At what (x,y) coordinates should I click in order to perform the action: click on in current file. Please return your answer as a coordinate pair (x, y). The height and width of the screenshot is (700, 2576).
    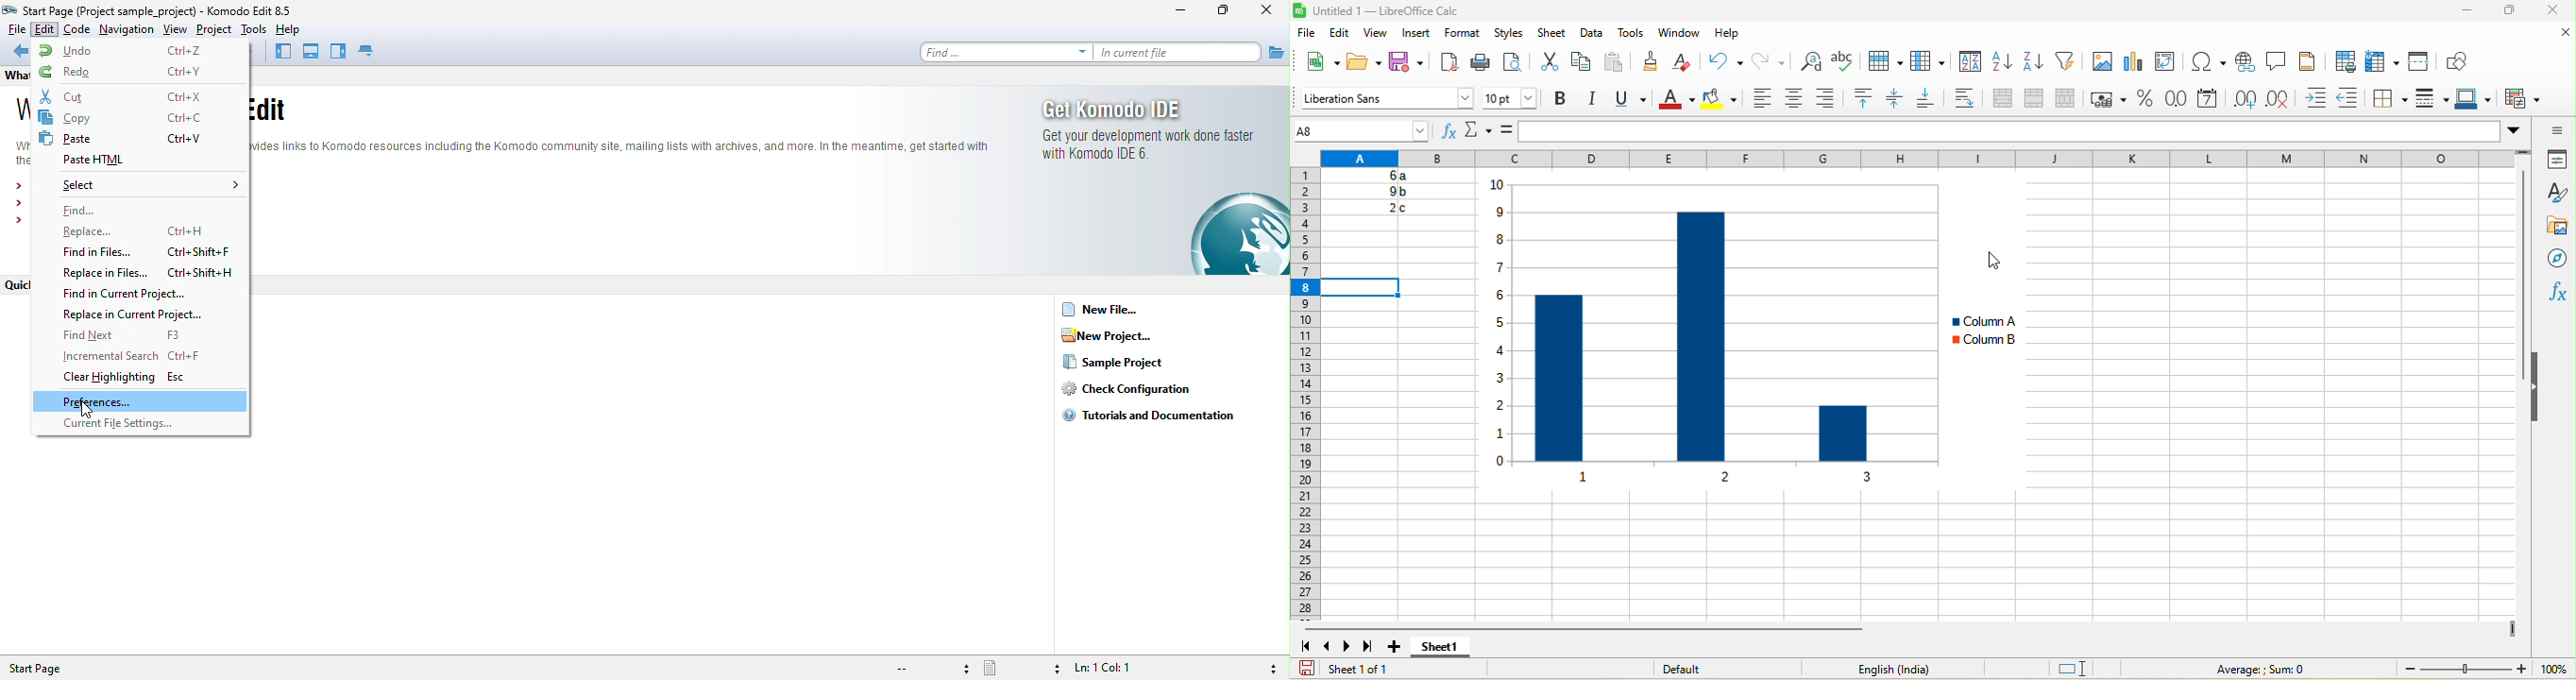
    Looking at the image, I should click on (1179, 53).